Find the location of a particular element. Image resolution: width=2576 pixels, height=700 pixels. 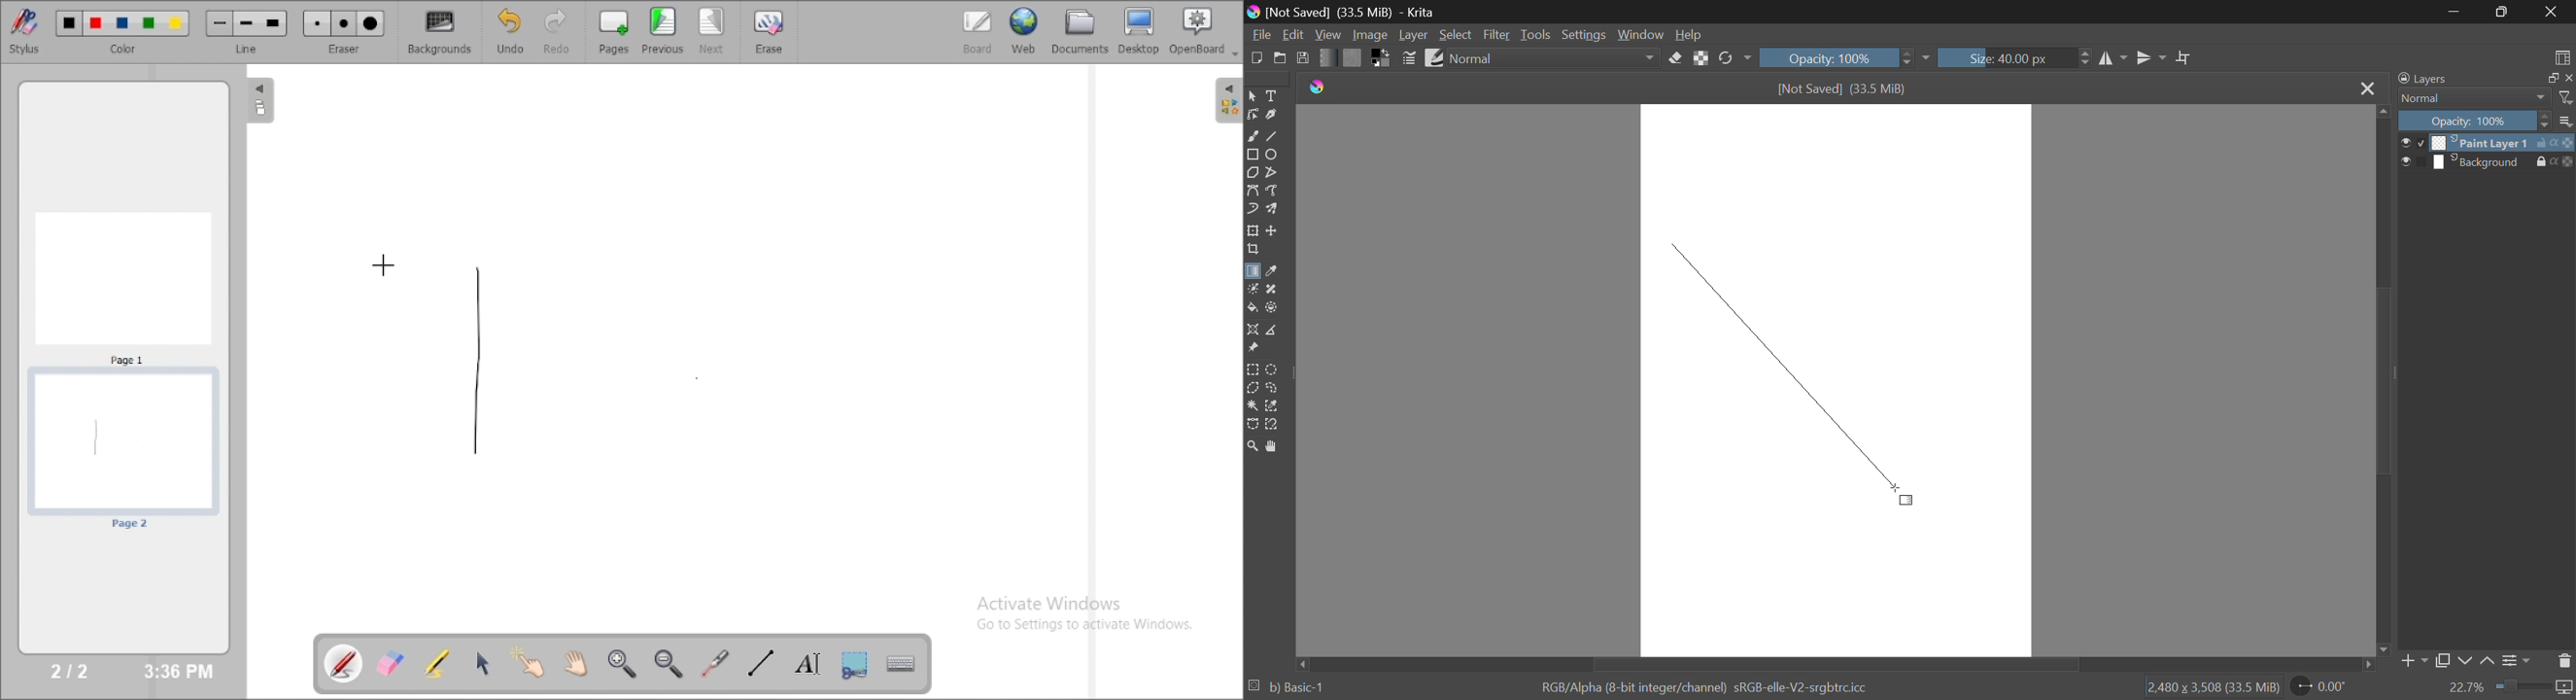

File is located at coordinates (1260, 33).